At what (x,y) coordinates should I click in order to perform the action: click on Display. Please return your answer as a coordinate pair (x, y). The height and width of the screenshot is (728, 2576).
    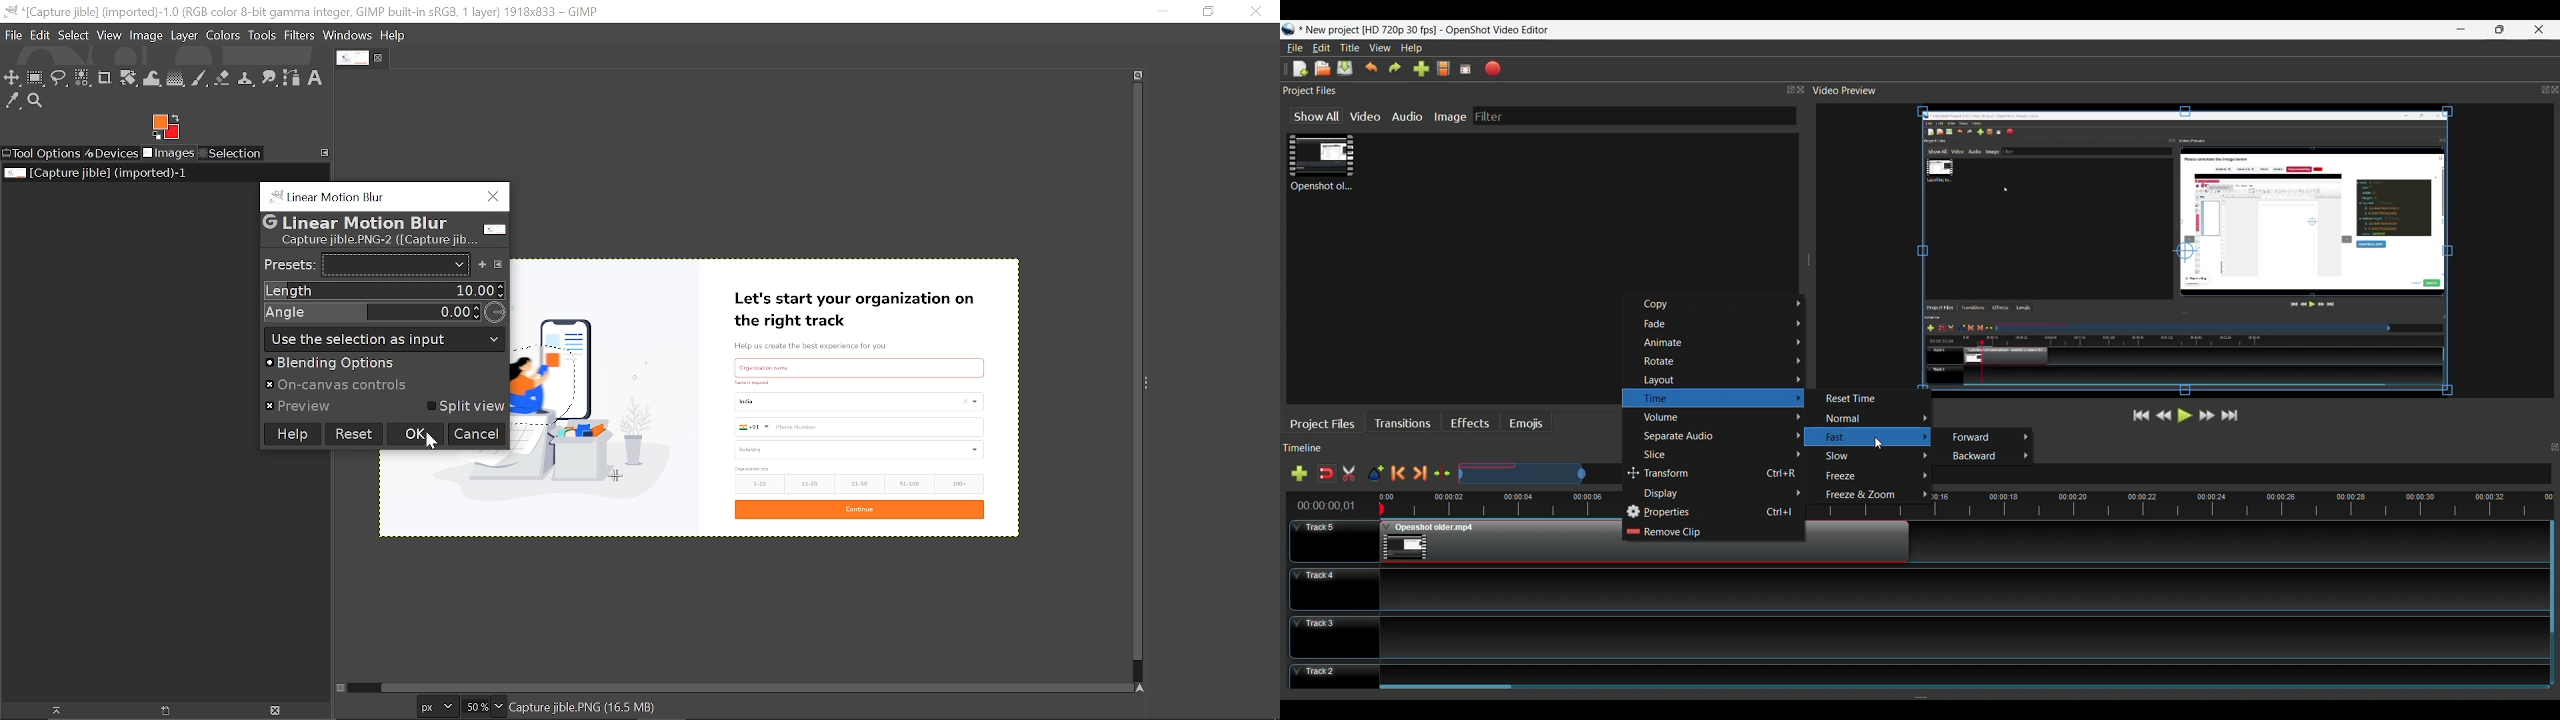
    Looking at the image, I should click on (1722, 493).